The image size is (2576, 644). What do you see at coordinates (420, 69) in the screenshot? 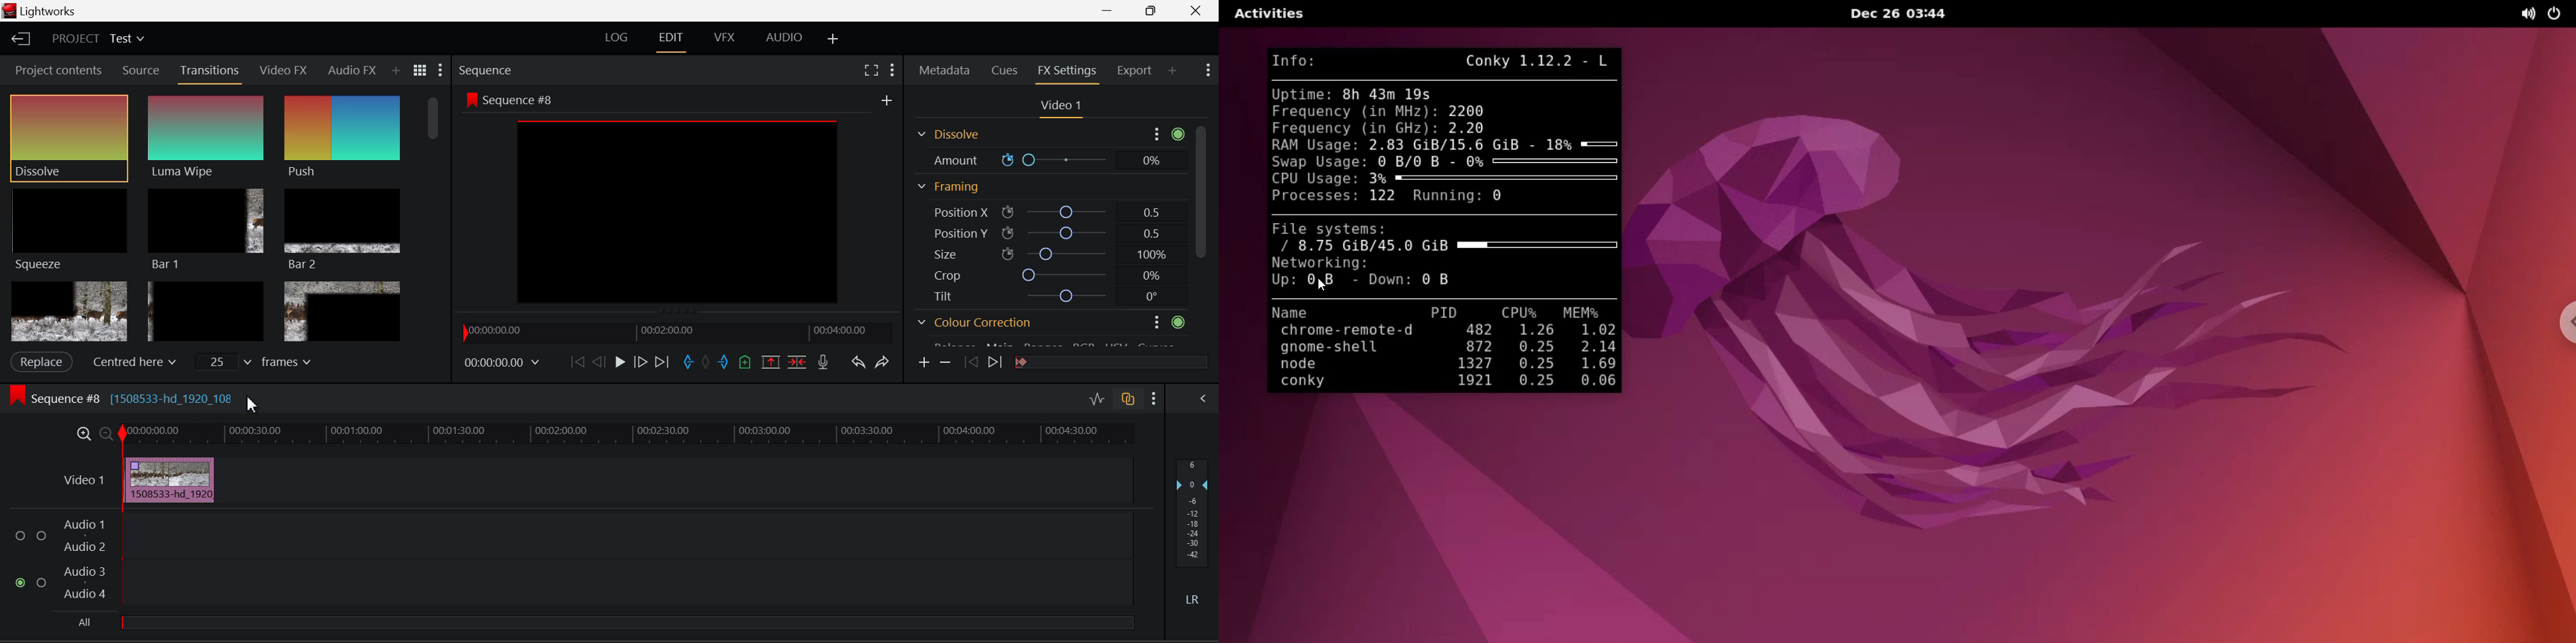
I see `Toggle between title and list view` at bounding box center [420, 69].